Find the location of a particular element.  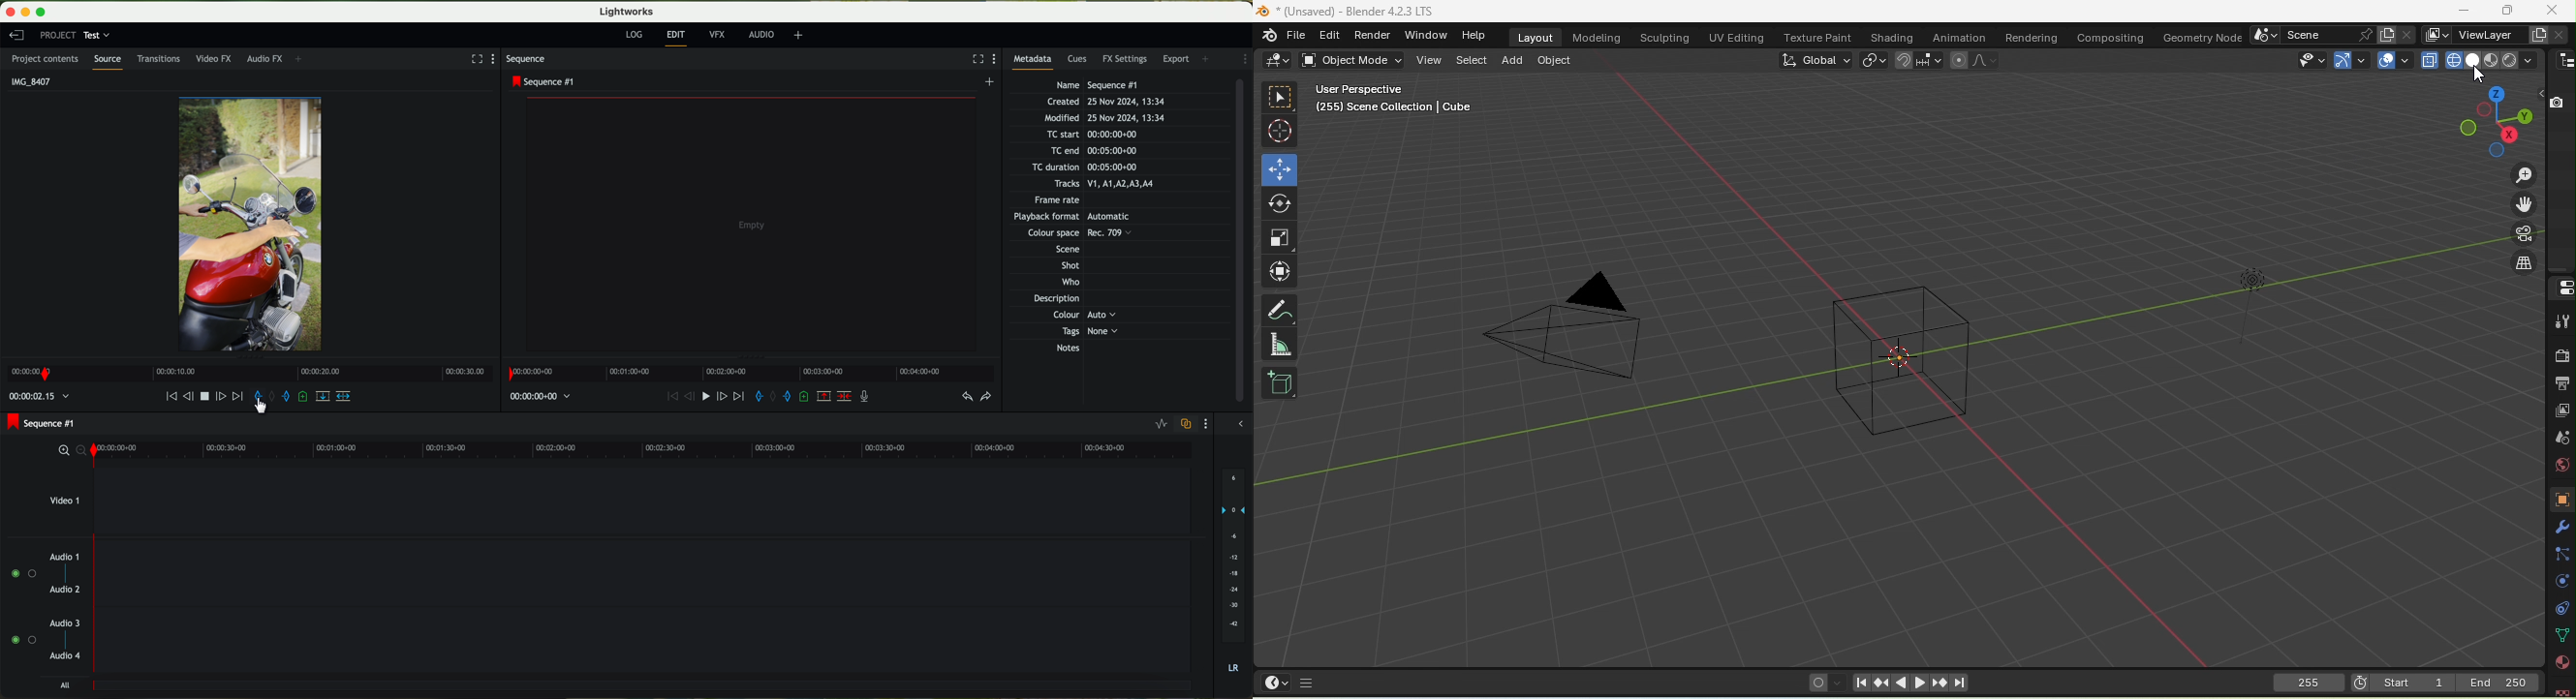

Modifiers is located at coordinates (2560, 528).